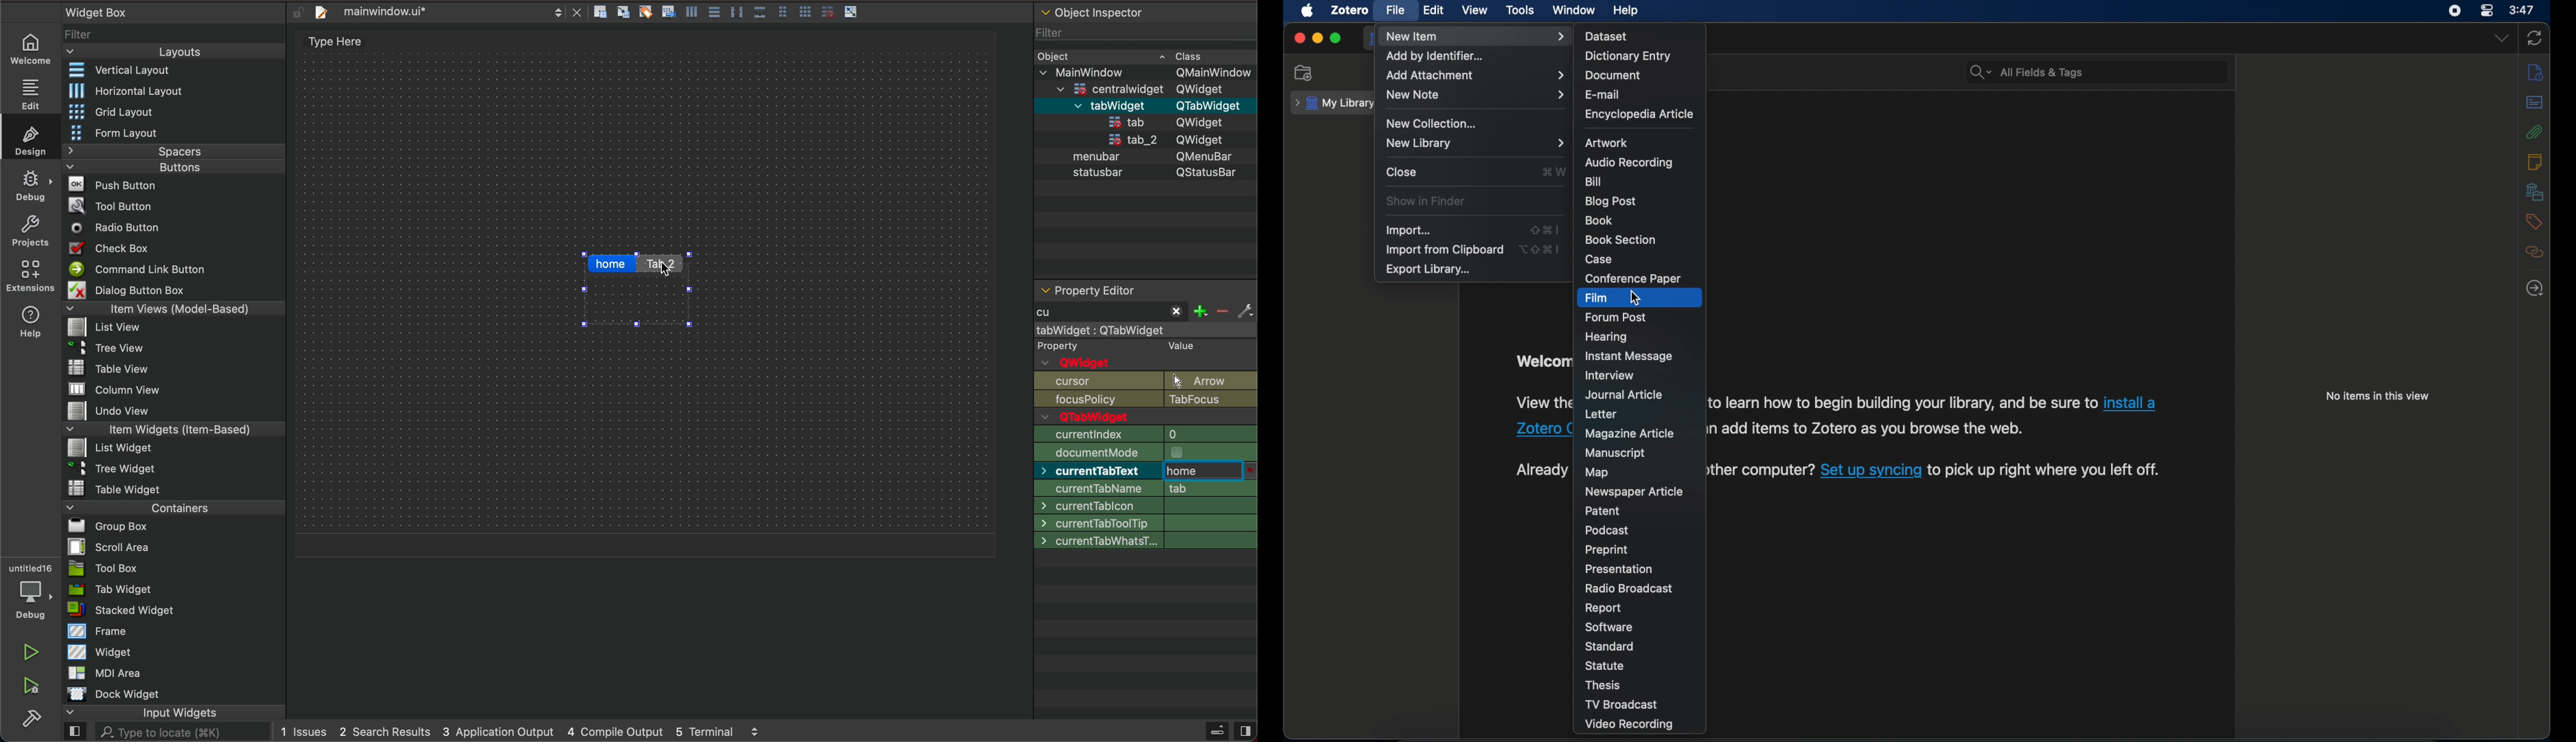 This screenshot has height=756, width=2576. I want to click on hearing, so click(1608, 337).